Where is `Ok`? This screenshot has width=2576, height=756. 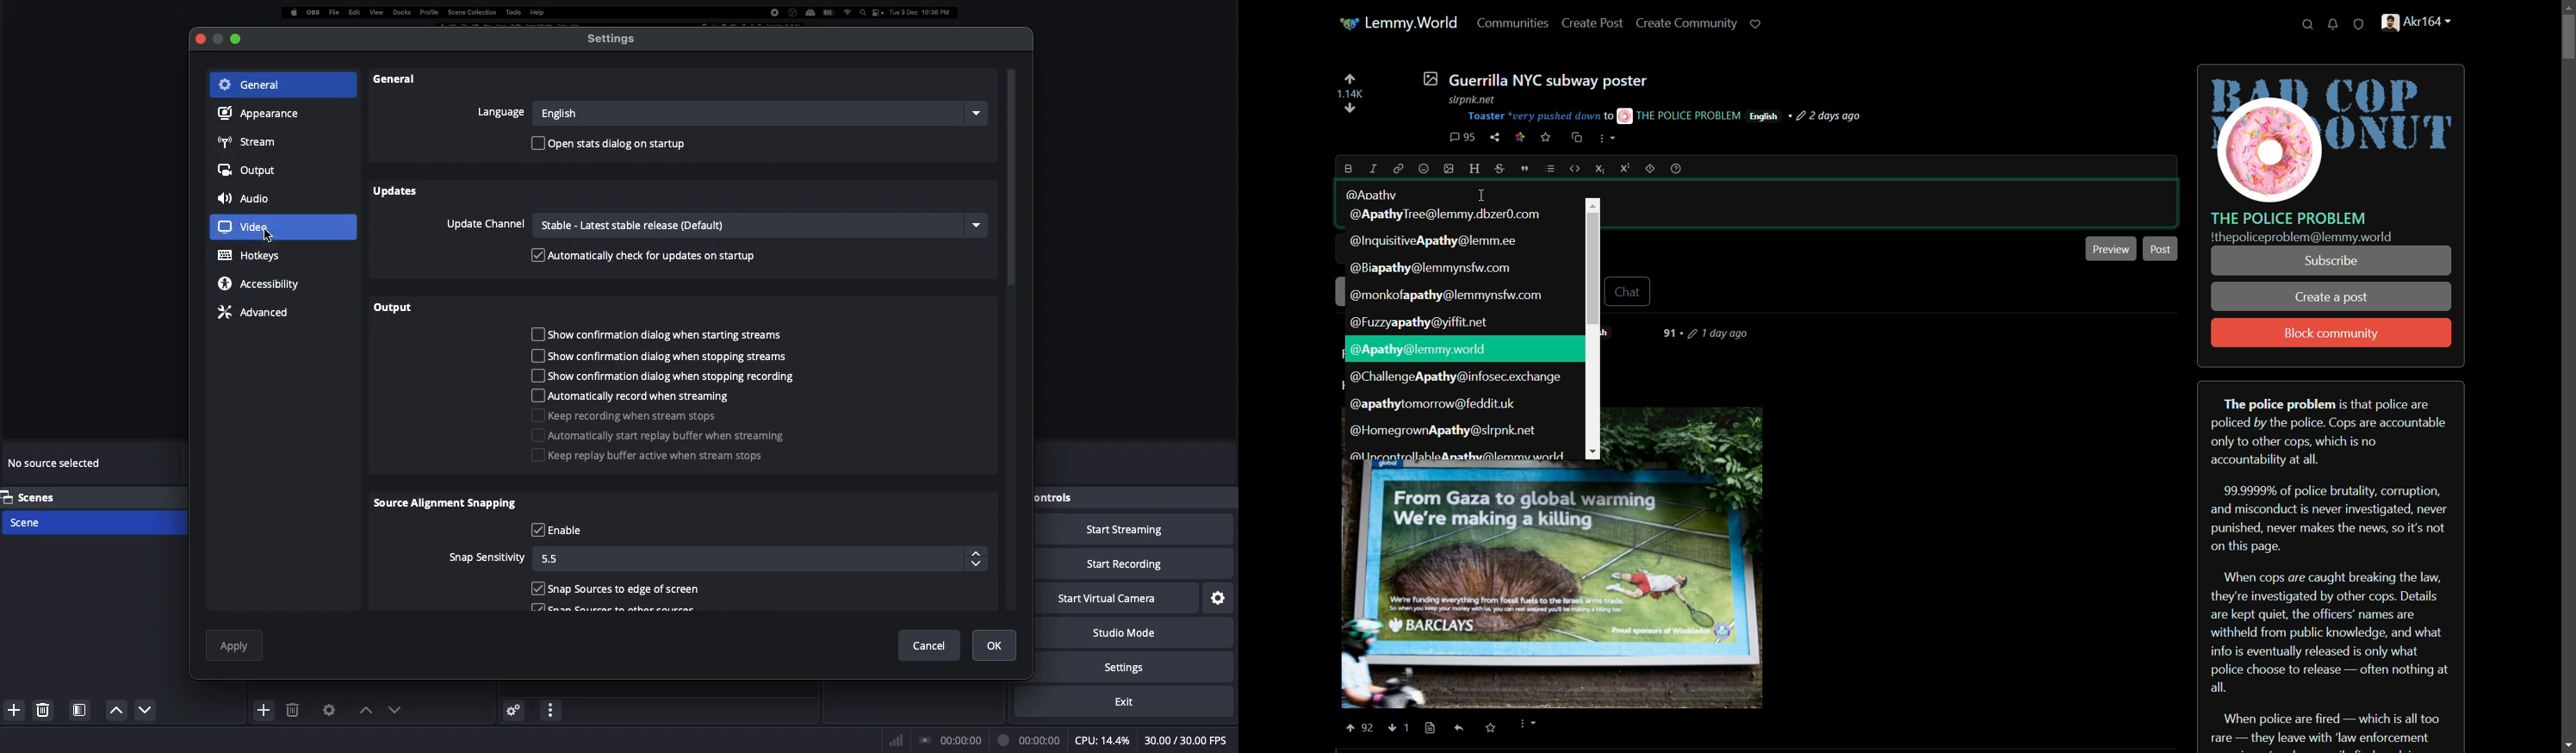 Ok is located at coordinates (996, 645).